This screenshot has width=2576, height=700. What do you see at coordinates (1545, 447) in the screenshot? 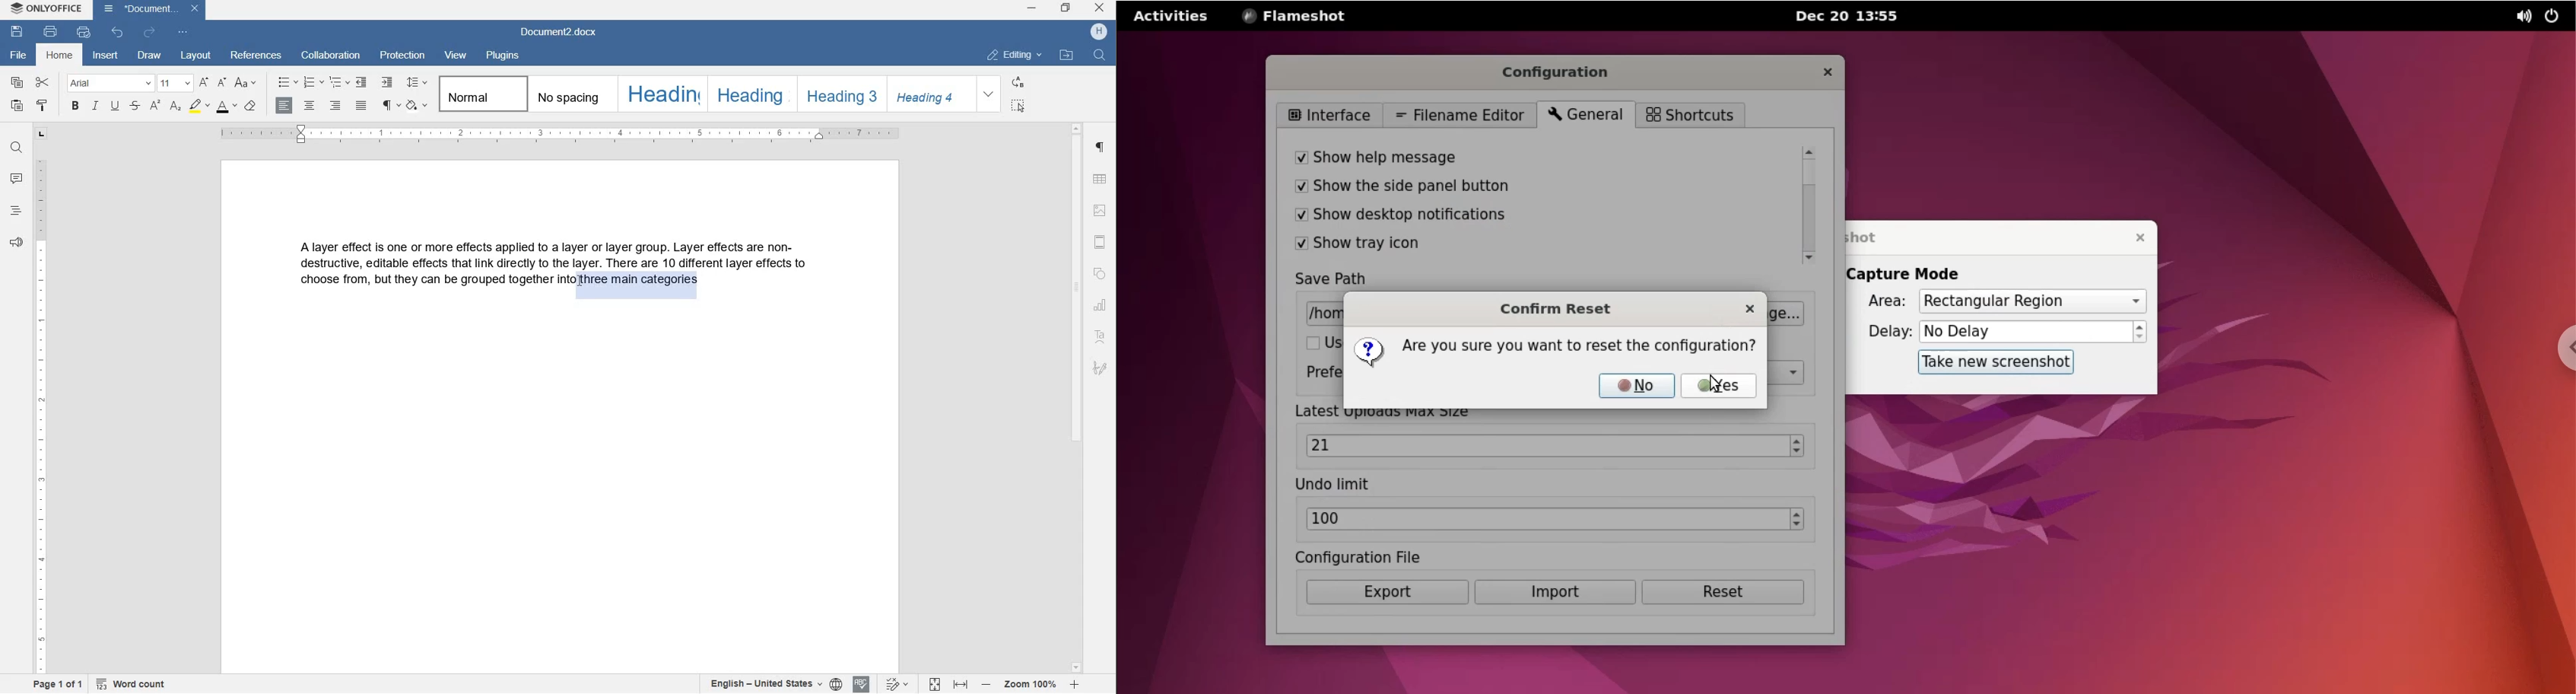
I see `max size text box` at bounding box center [1545, 447].